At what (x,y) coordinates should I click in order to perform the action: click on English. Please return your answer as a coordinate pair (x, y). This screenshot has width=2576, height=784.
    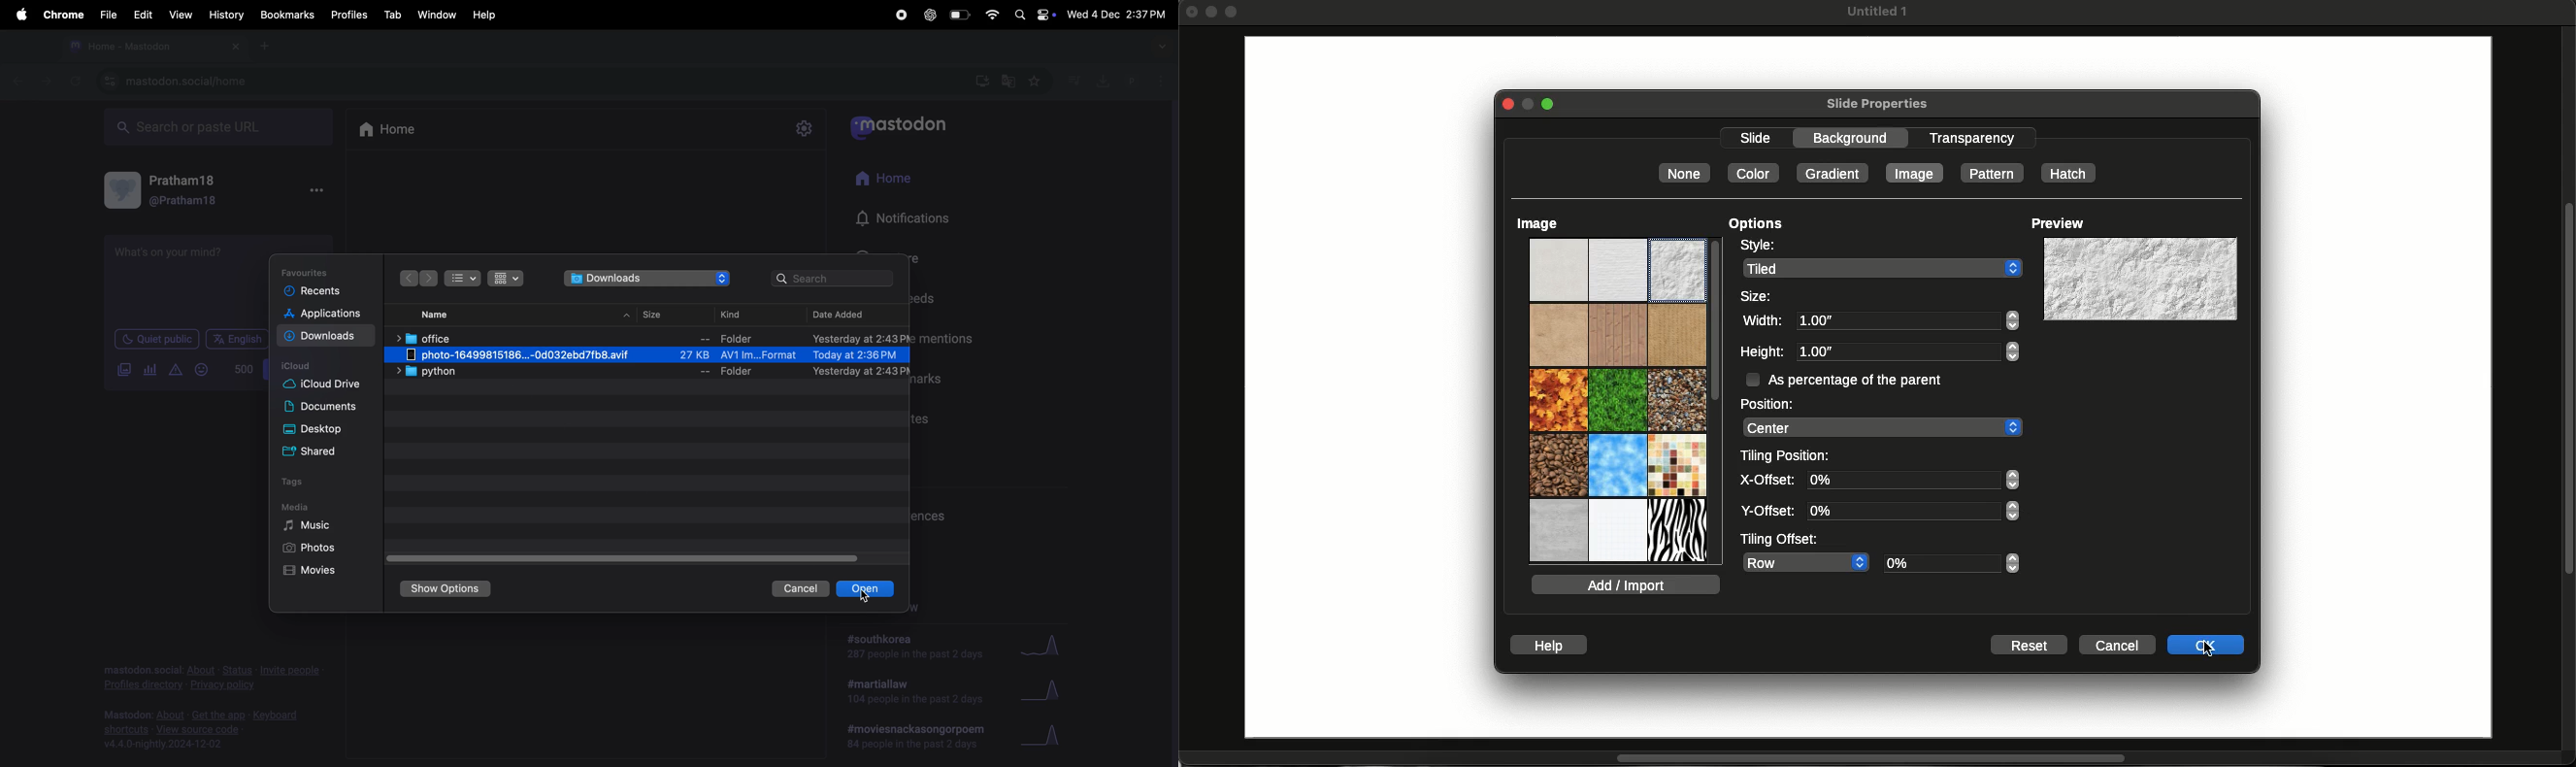
    Looking at the image, I should click on (237, 339).